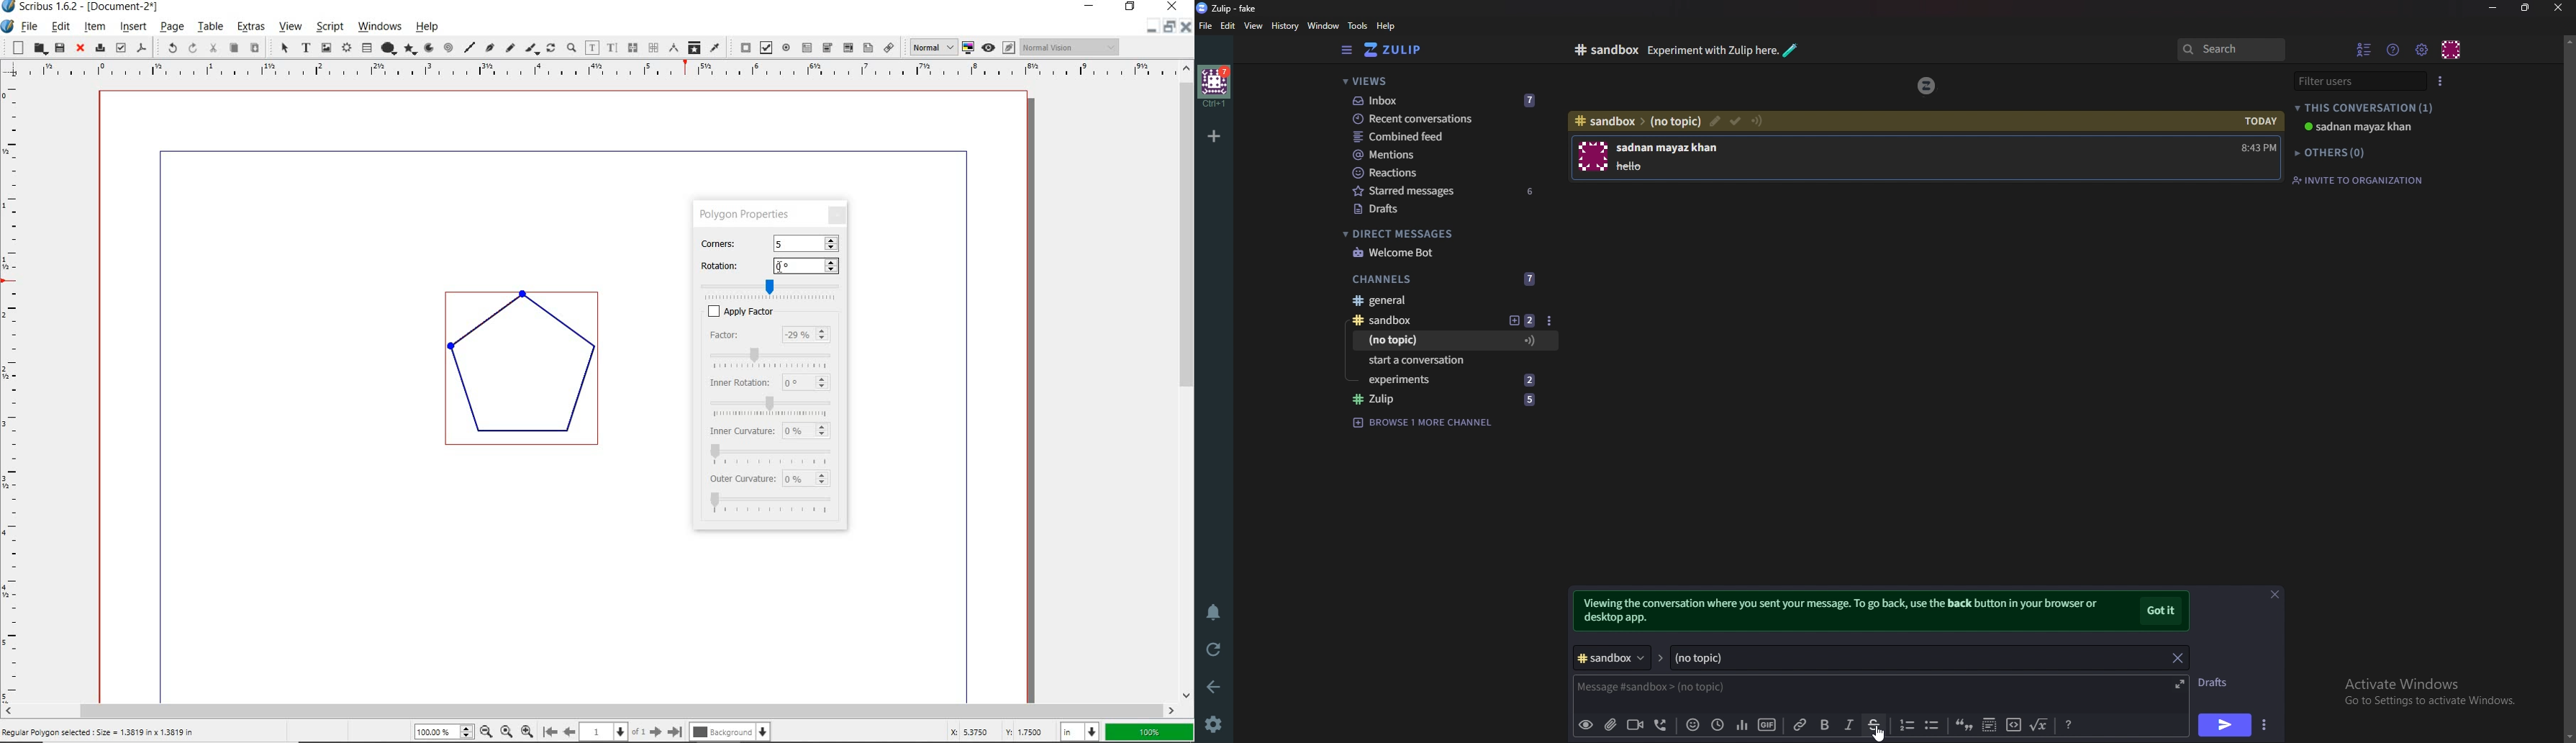 The image size is (2576, 756). I want to click on select item, so click(282, 48).